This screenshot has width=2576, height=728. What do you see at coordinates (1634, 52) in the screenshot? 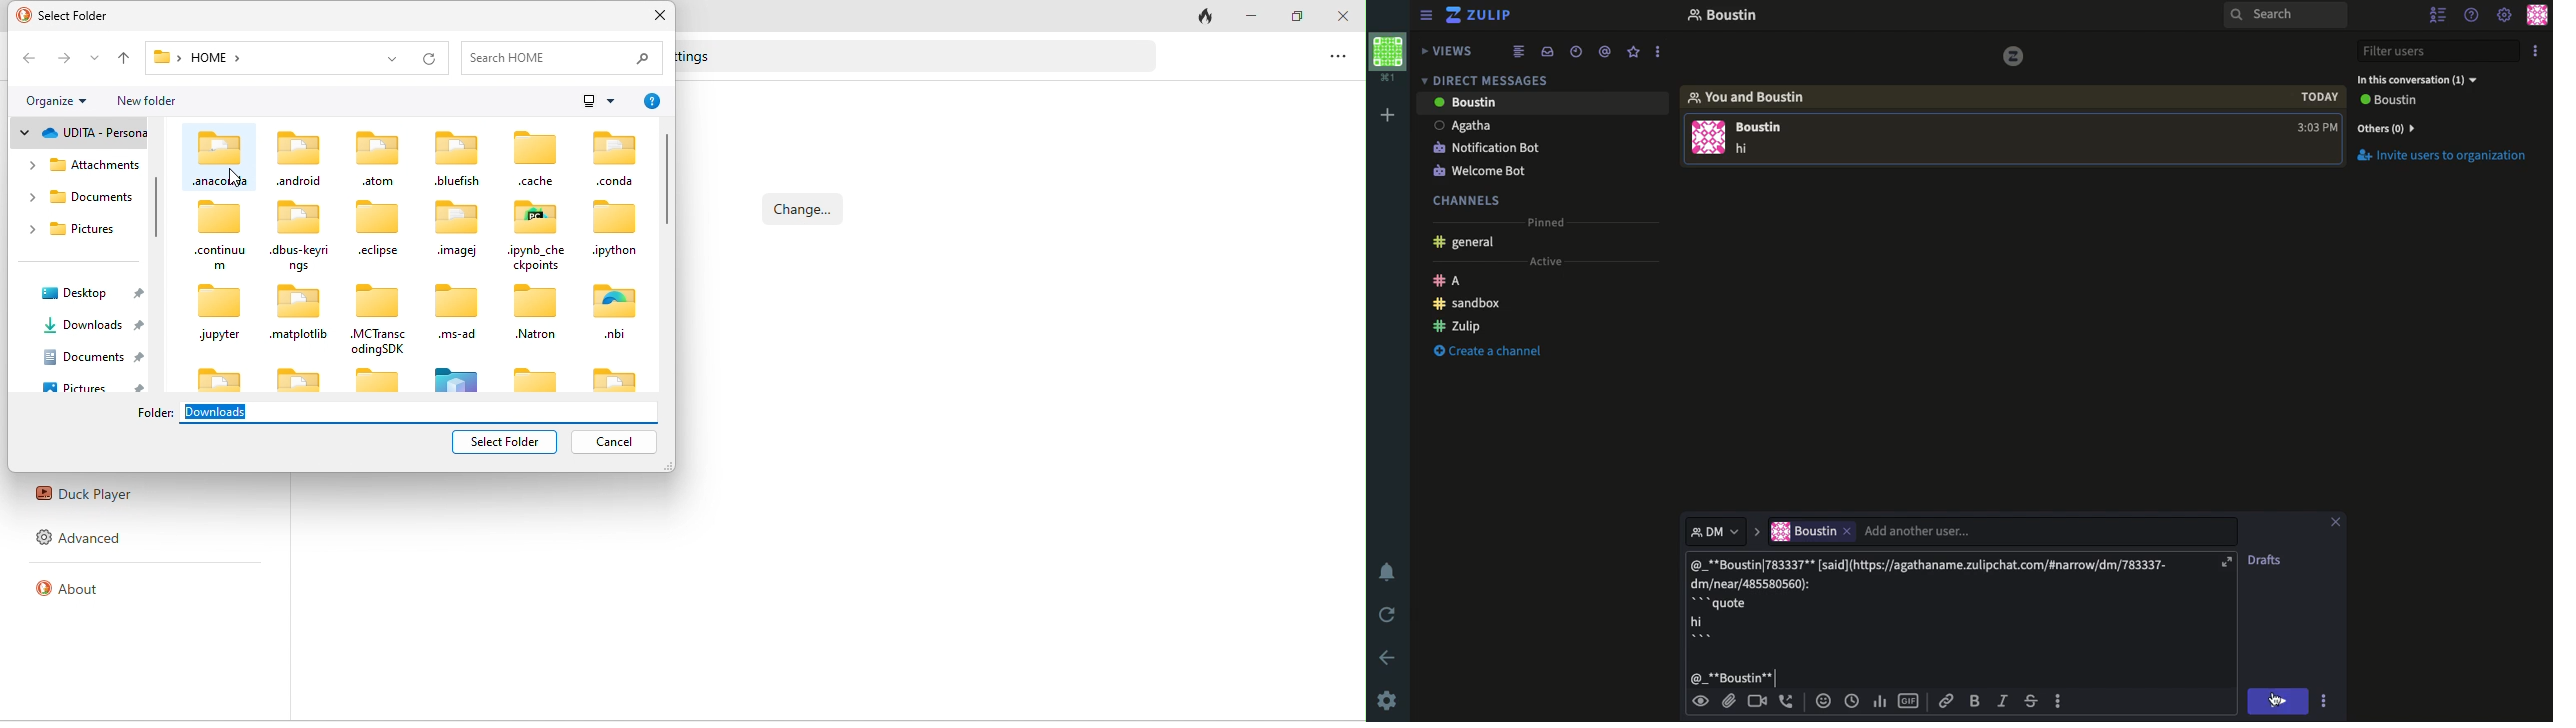
I see `Favorites` at bounding box center [1634, 52].